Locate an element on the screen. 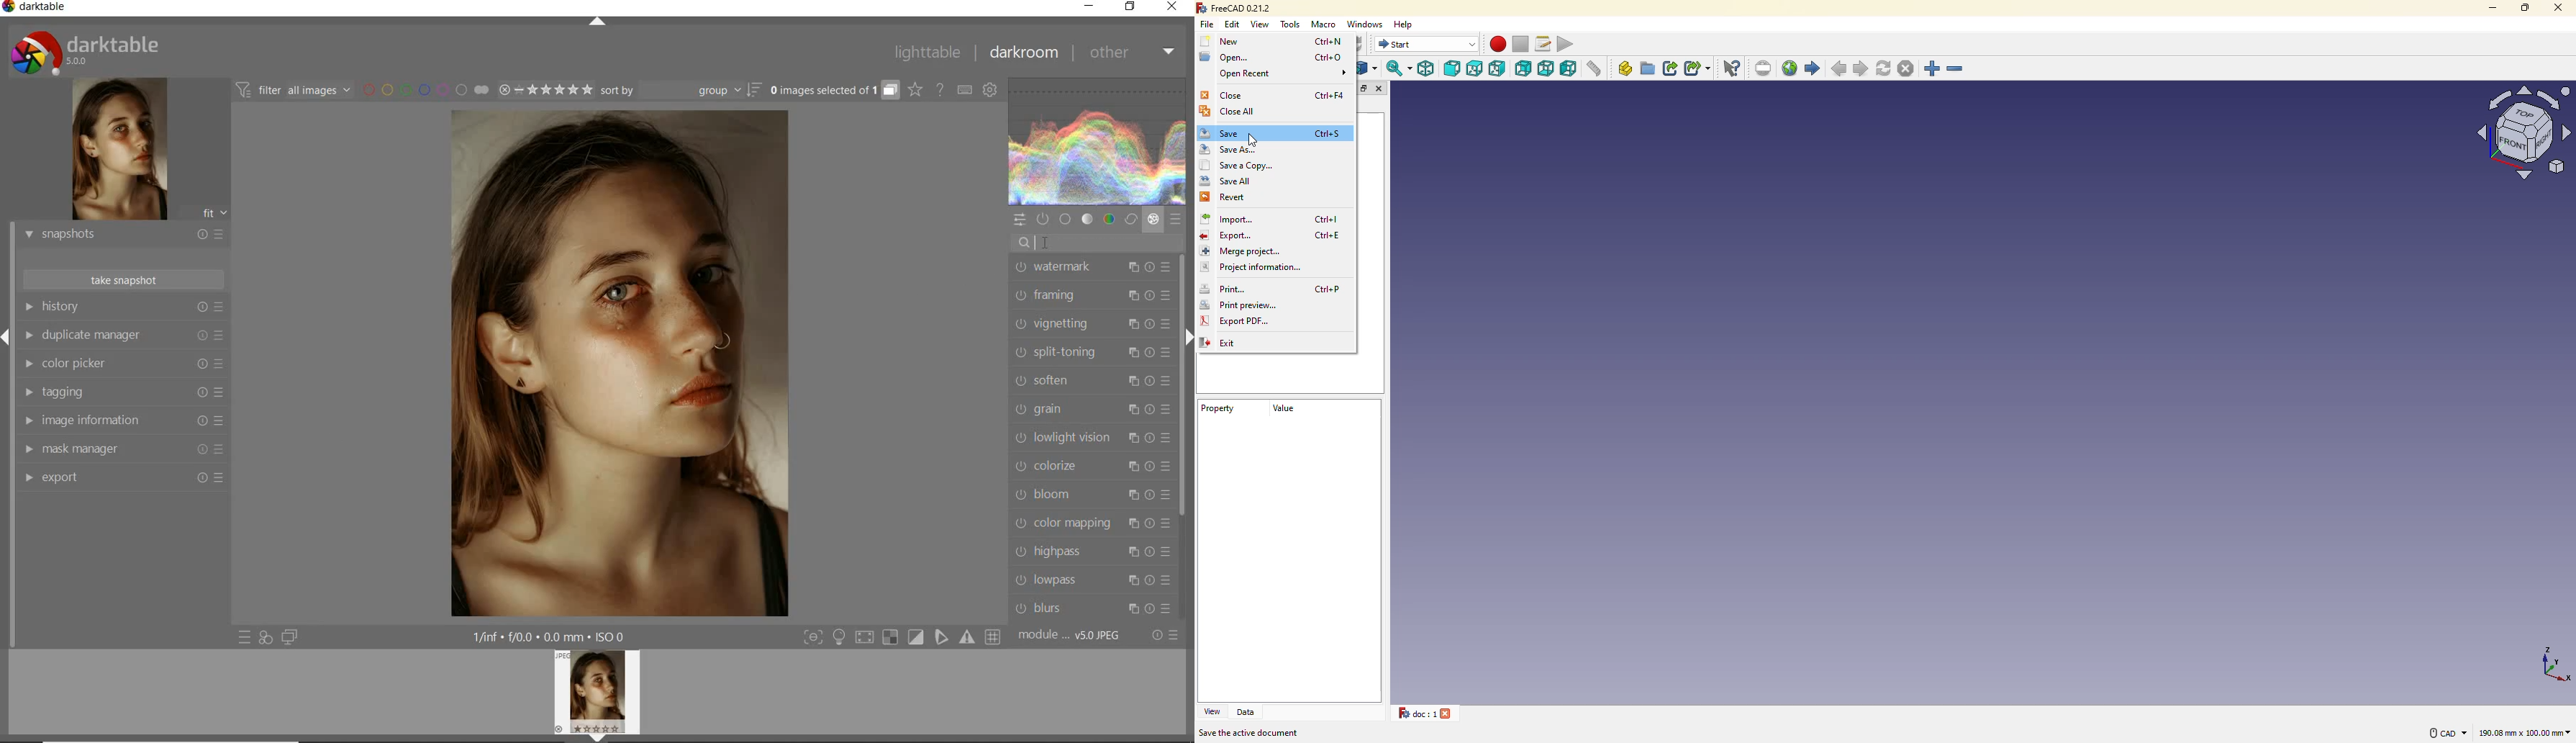  isometric is located at coordinates (1427, 68).